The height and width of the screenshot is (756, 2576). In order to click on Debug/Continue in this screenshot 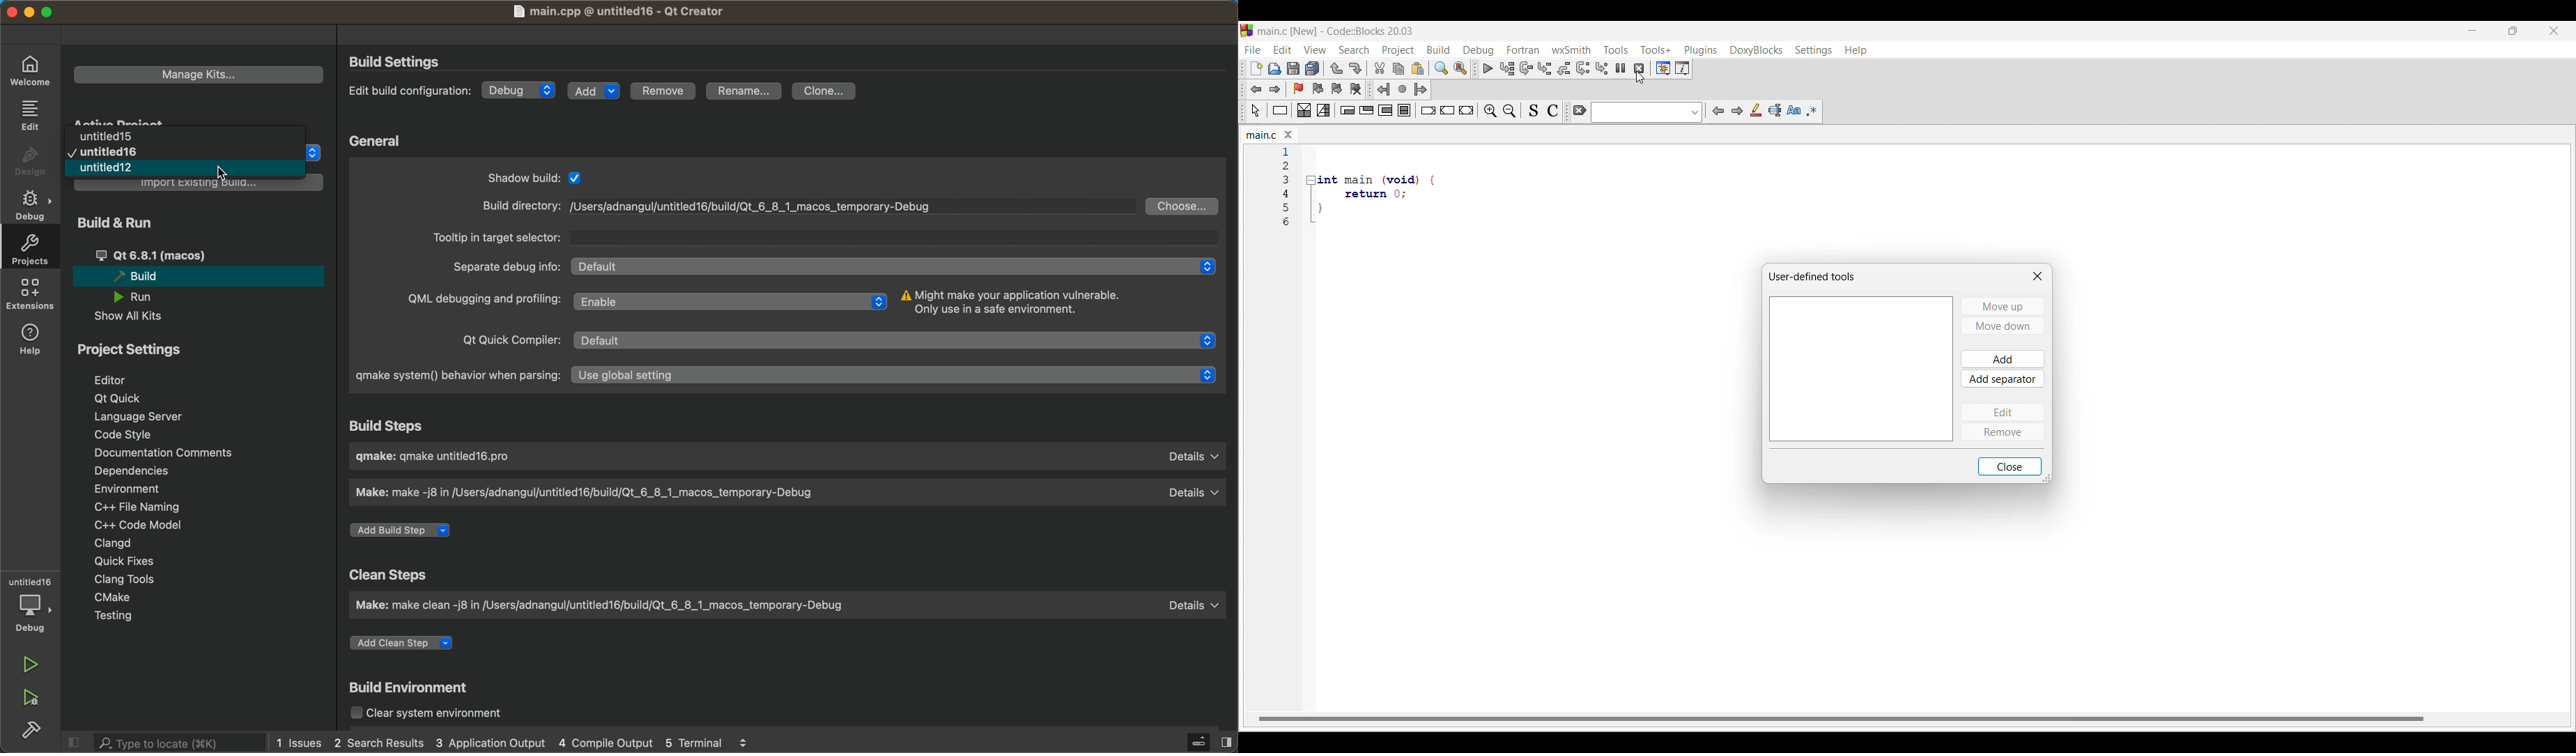, I will do `click(1488, 68)`.